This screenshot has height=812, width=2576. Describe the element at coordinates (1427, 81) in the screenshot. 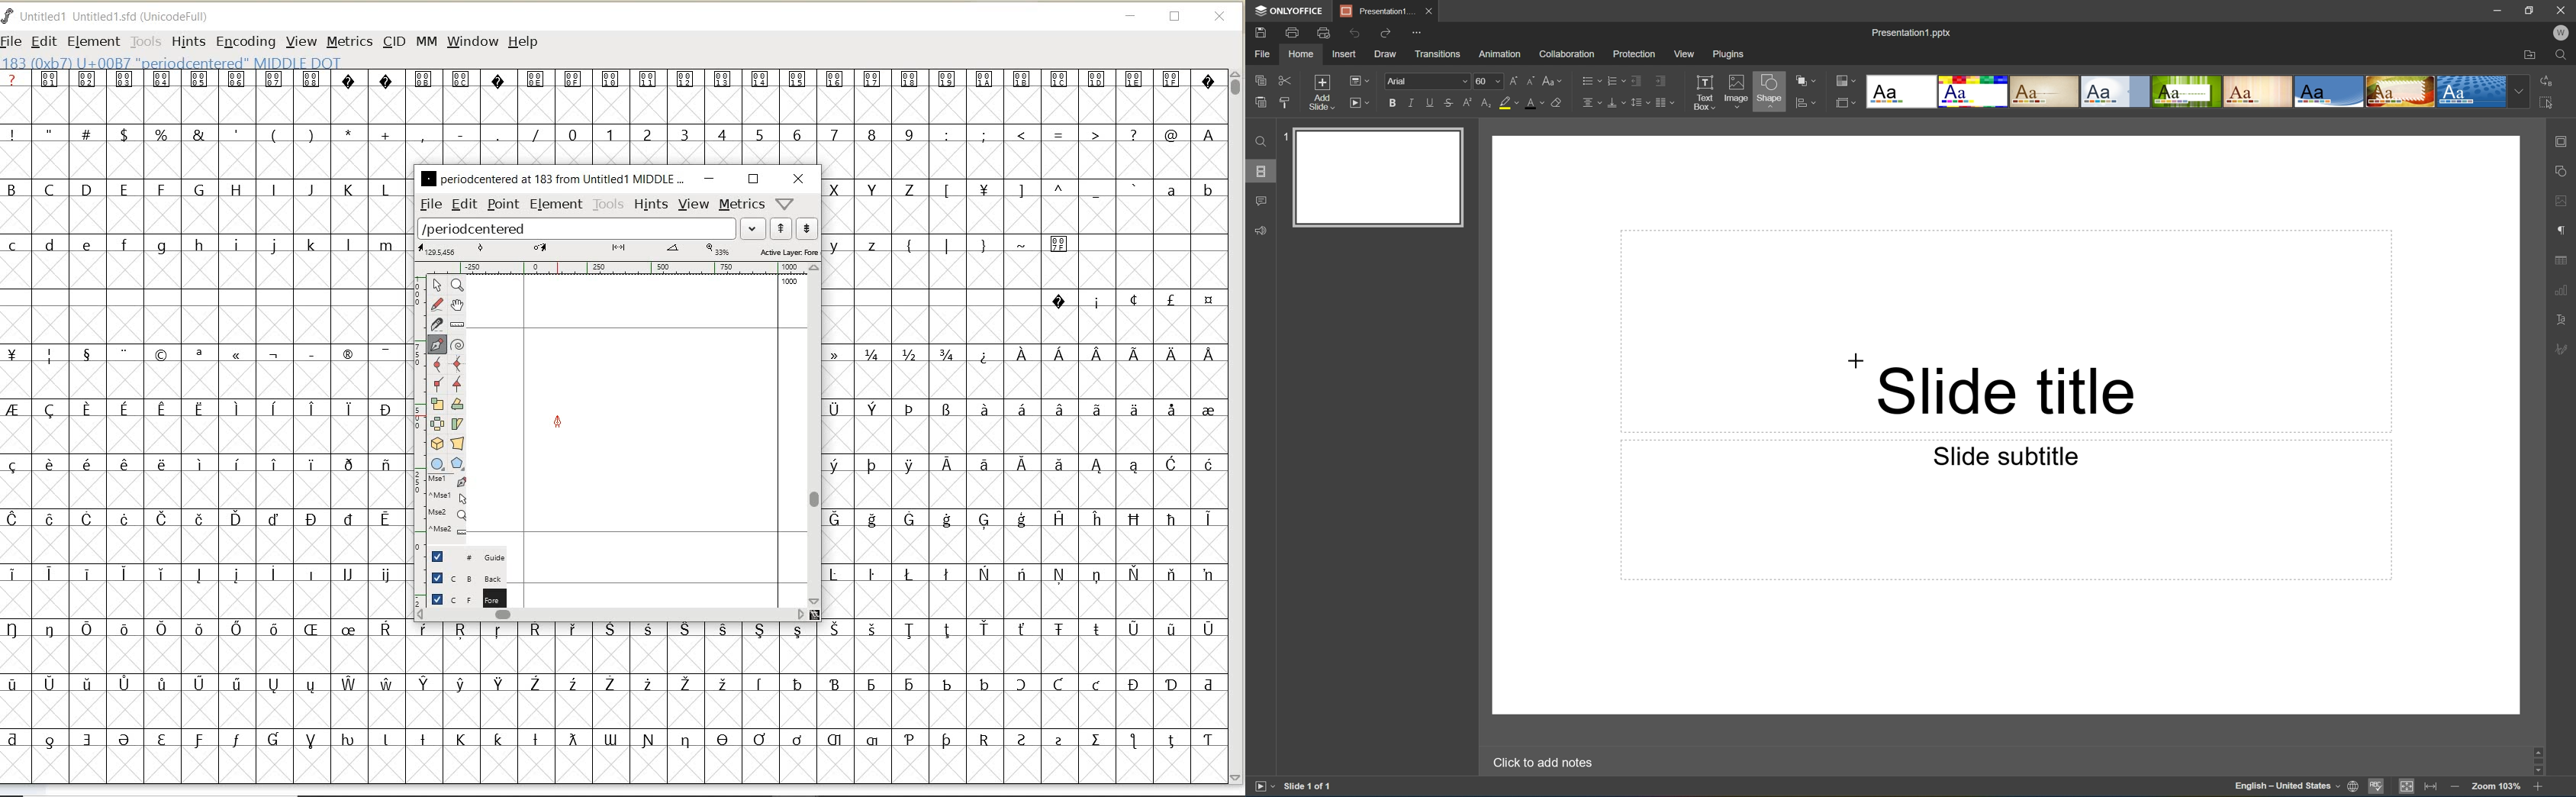

I see `Font` at that location.